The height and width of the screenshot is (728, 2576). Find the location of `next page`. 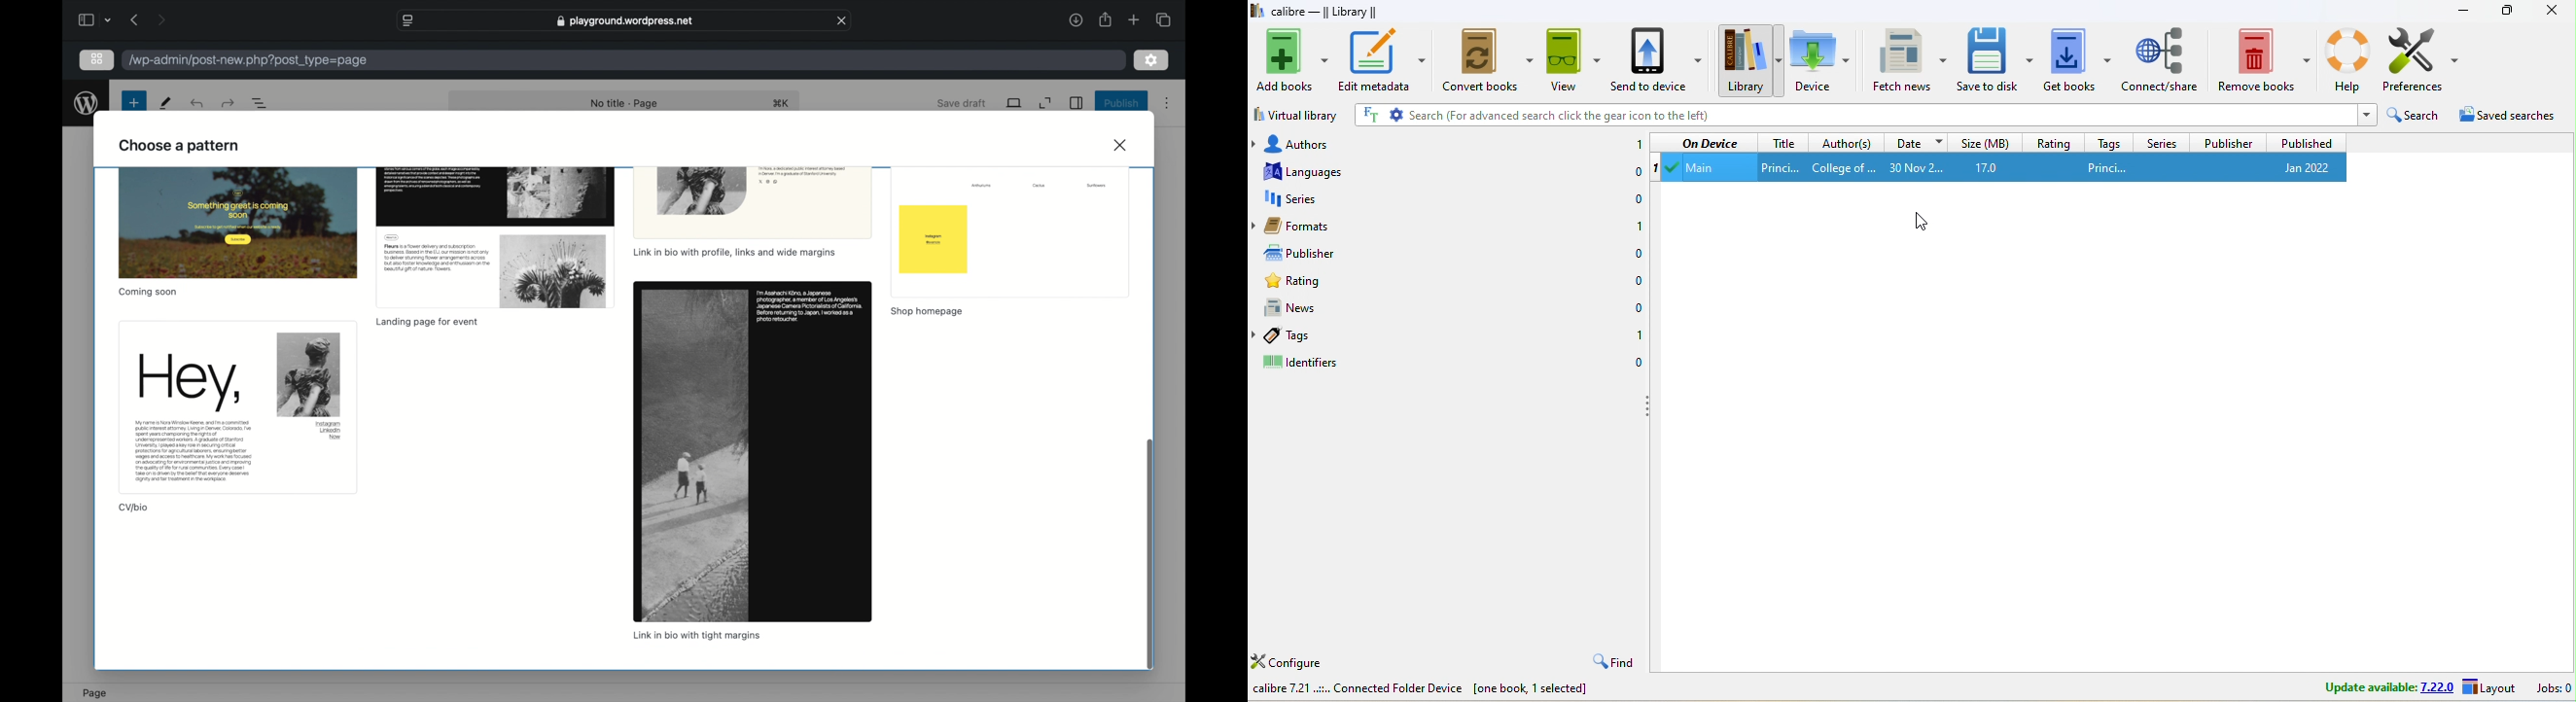

next page is located at coordinates (161, 20).